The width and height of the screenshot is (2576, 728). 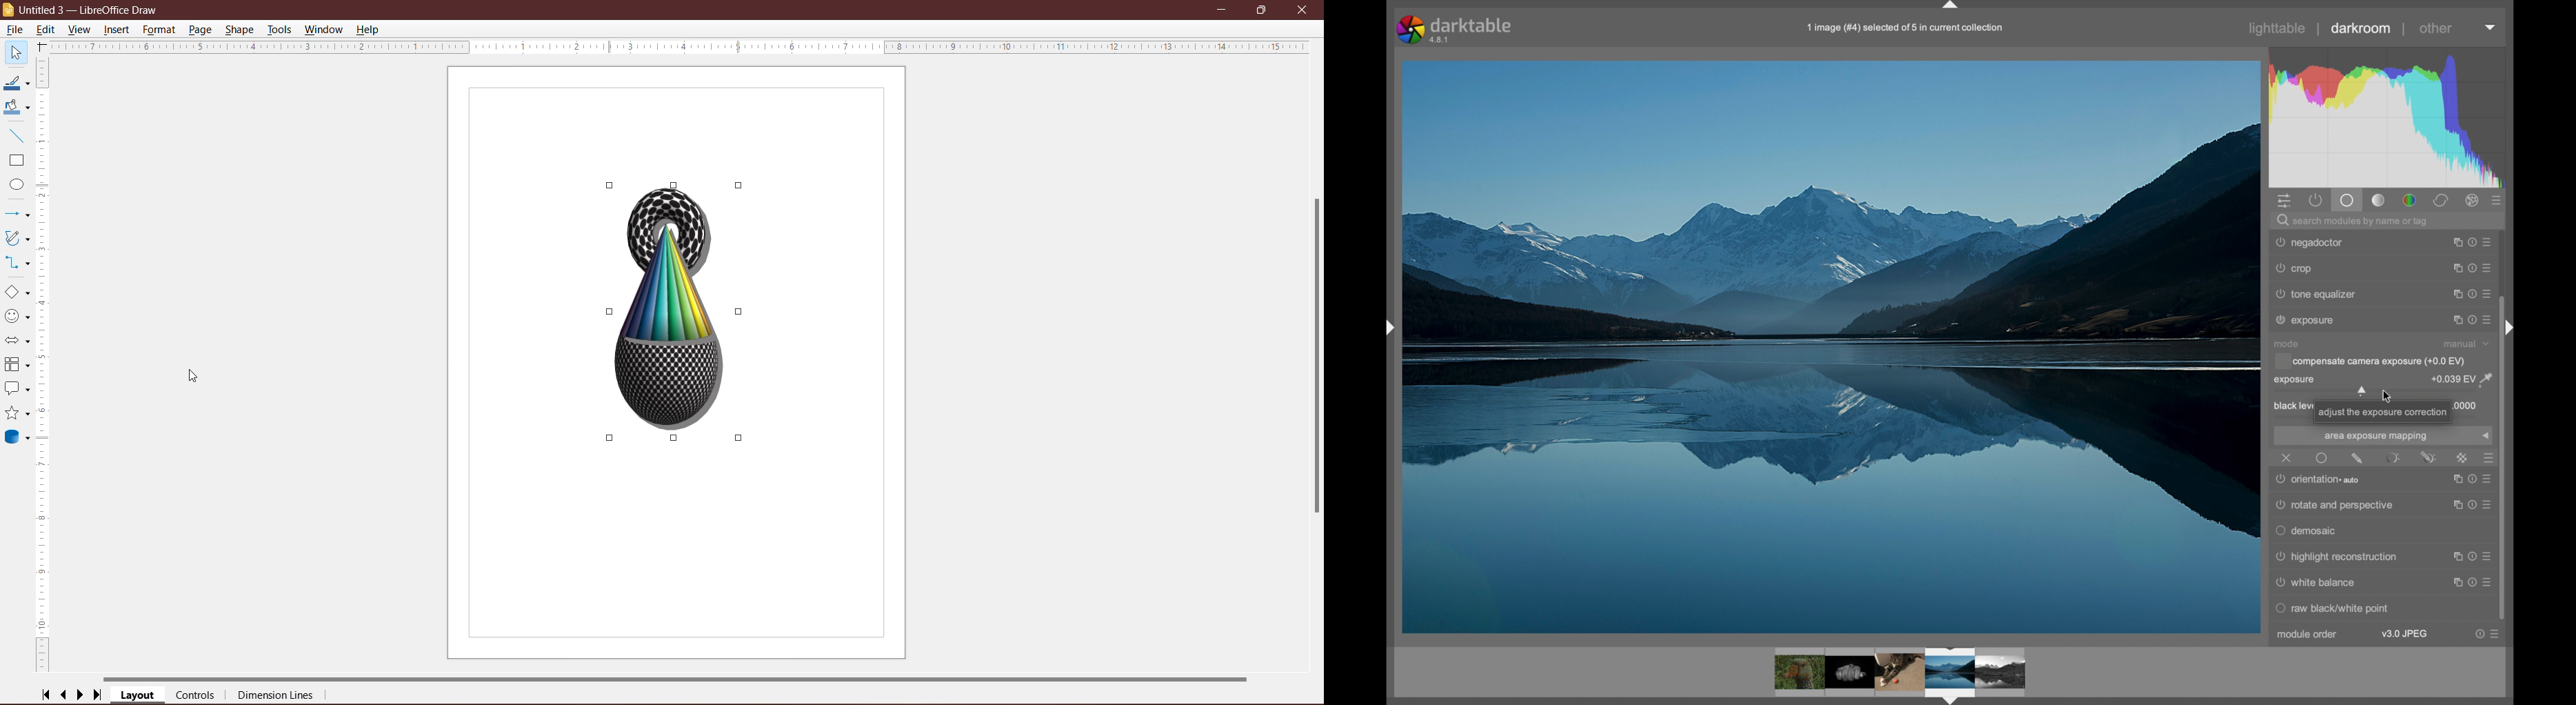 I want to click on tooltip, so click(x=2383, y=412).